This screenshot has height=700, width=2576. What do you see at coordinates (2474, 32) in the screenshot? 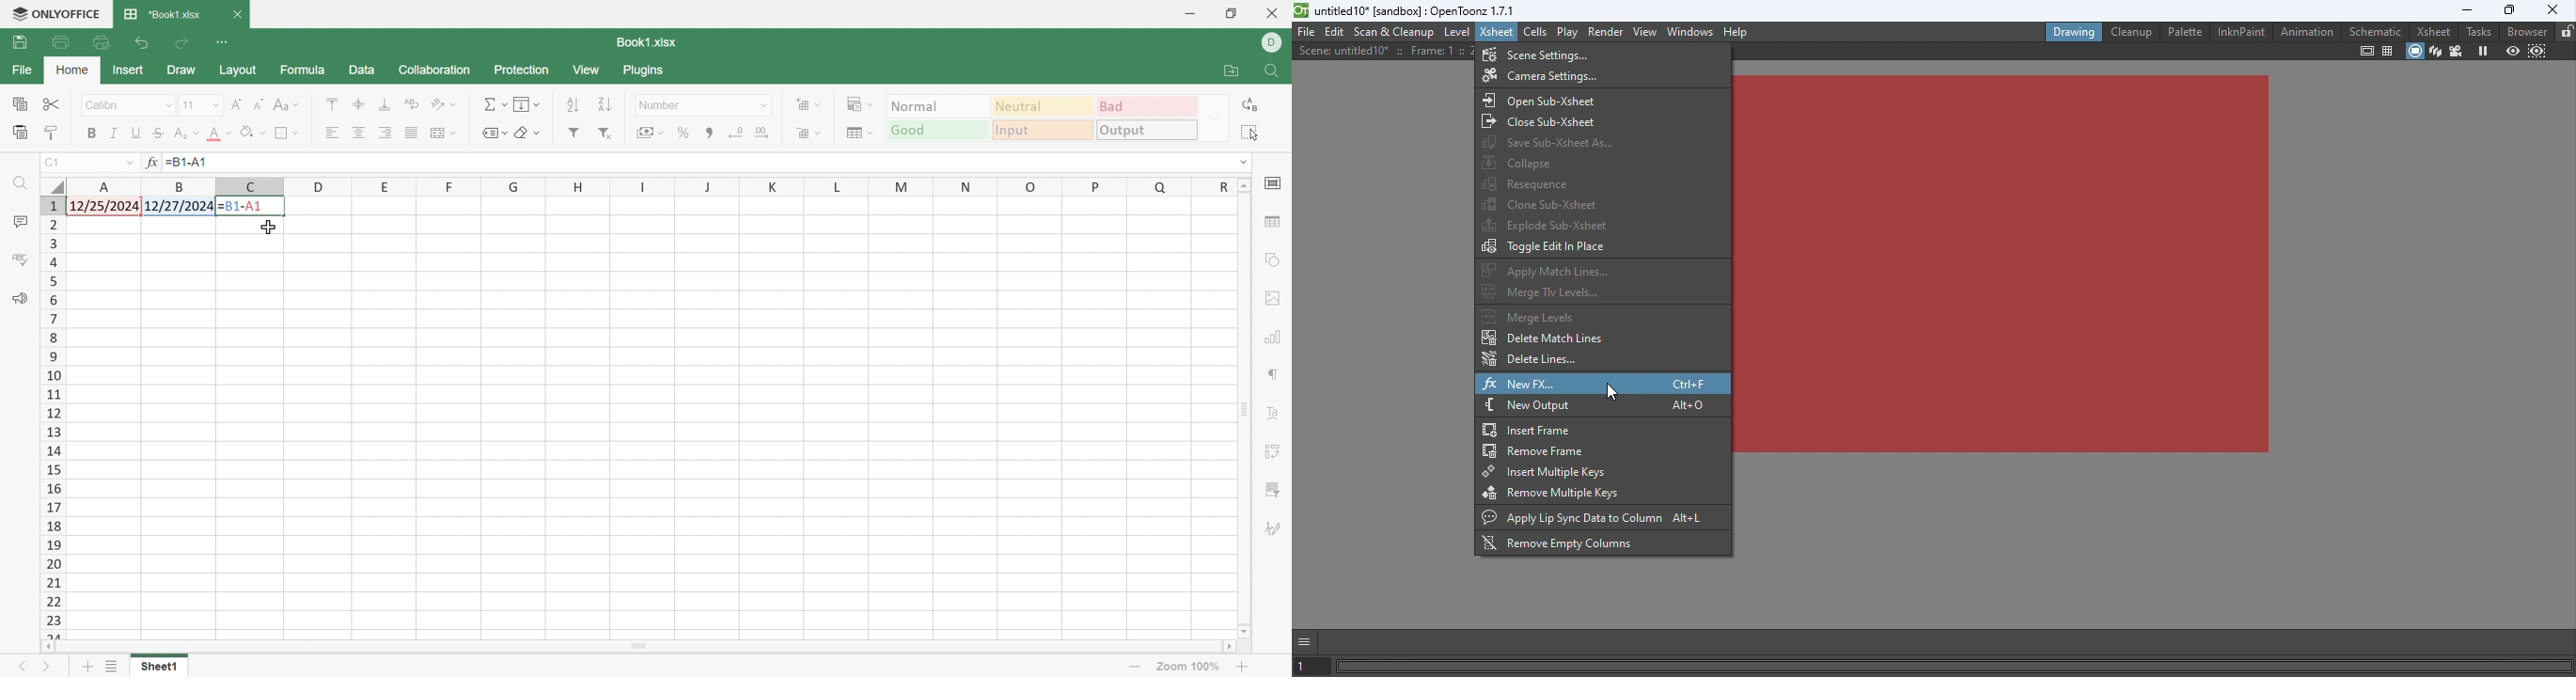
I see `Tasks` at bounding box center [2474, 32].